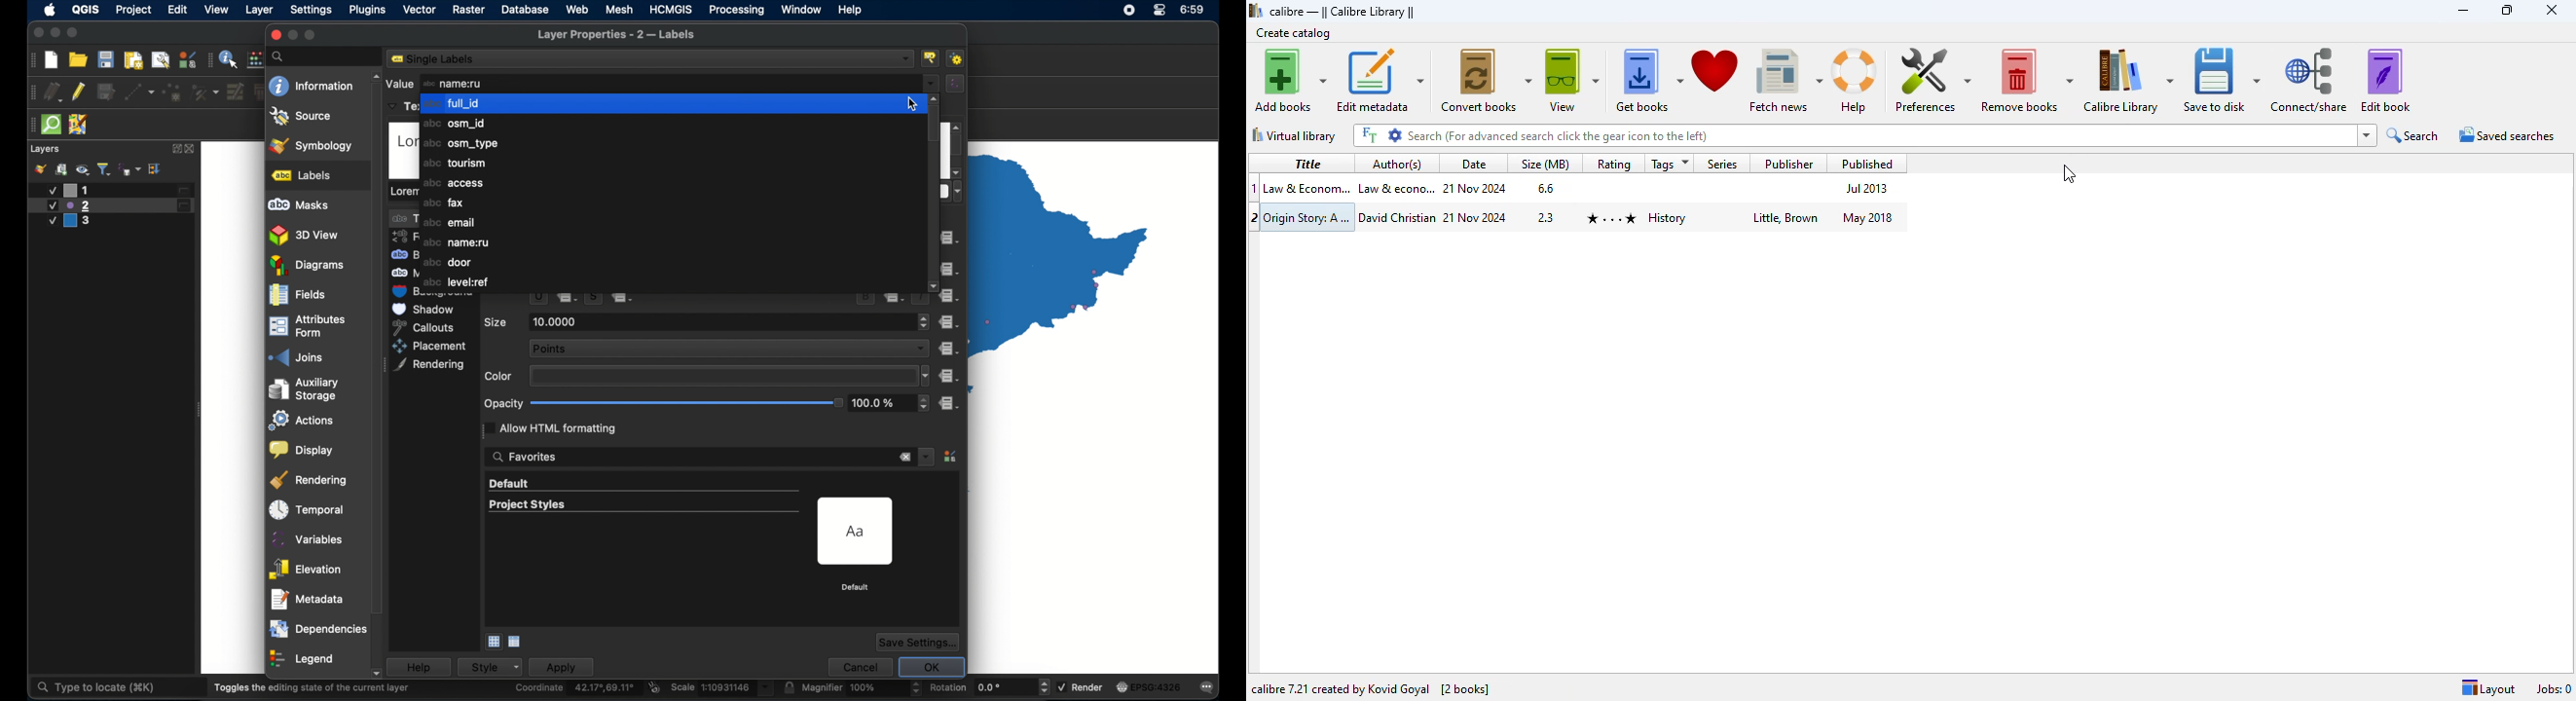 The width and height of the screenshot is (2576, 728). I want to click on allow html formatting, so click(552, 428).